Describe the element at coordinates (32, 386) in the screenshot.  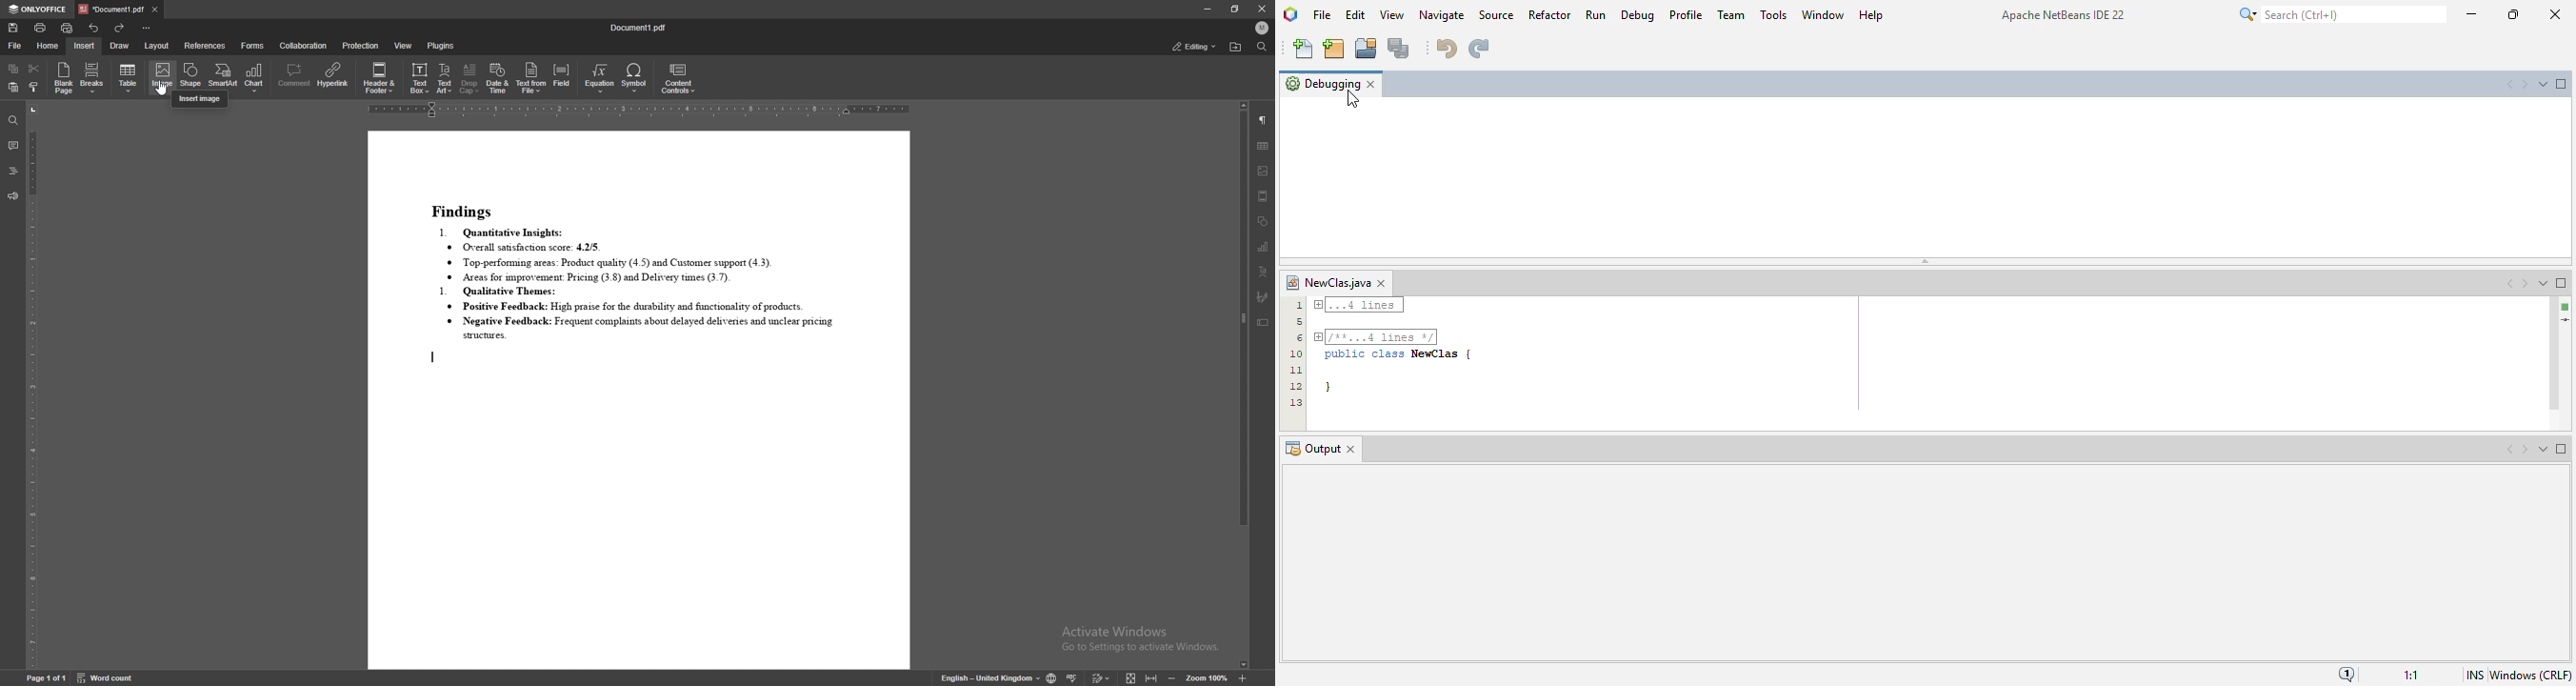
I see `vertical scale` at that location.